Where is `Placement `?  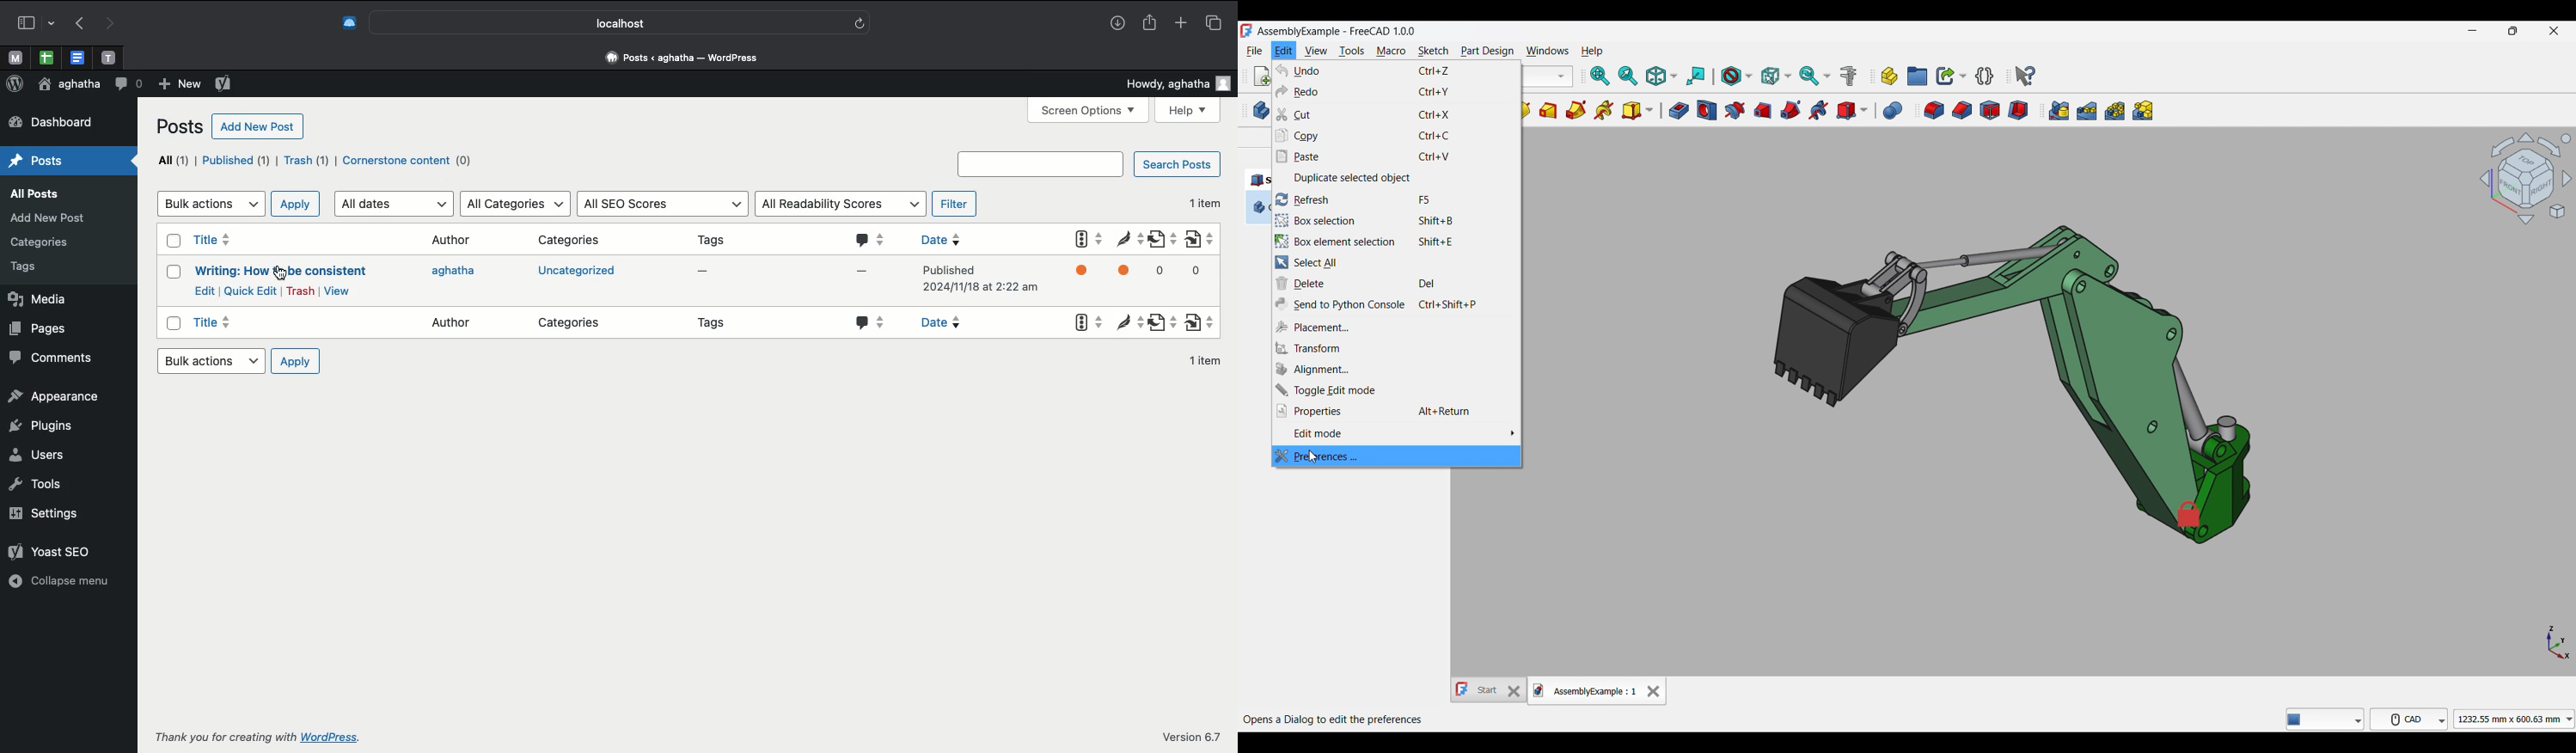
Placement  is located at coordinates (1397, 327).